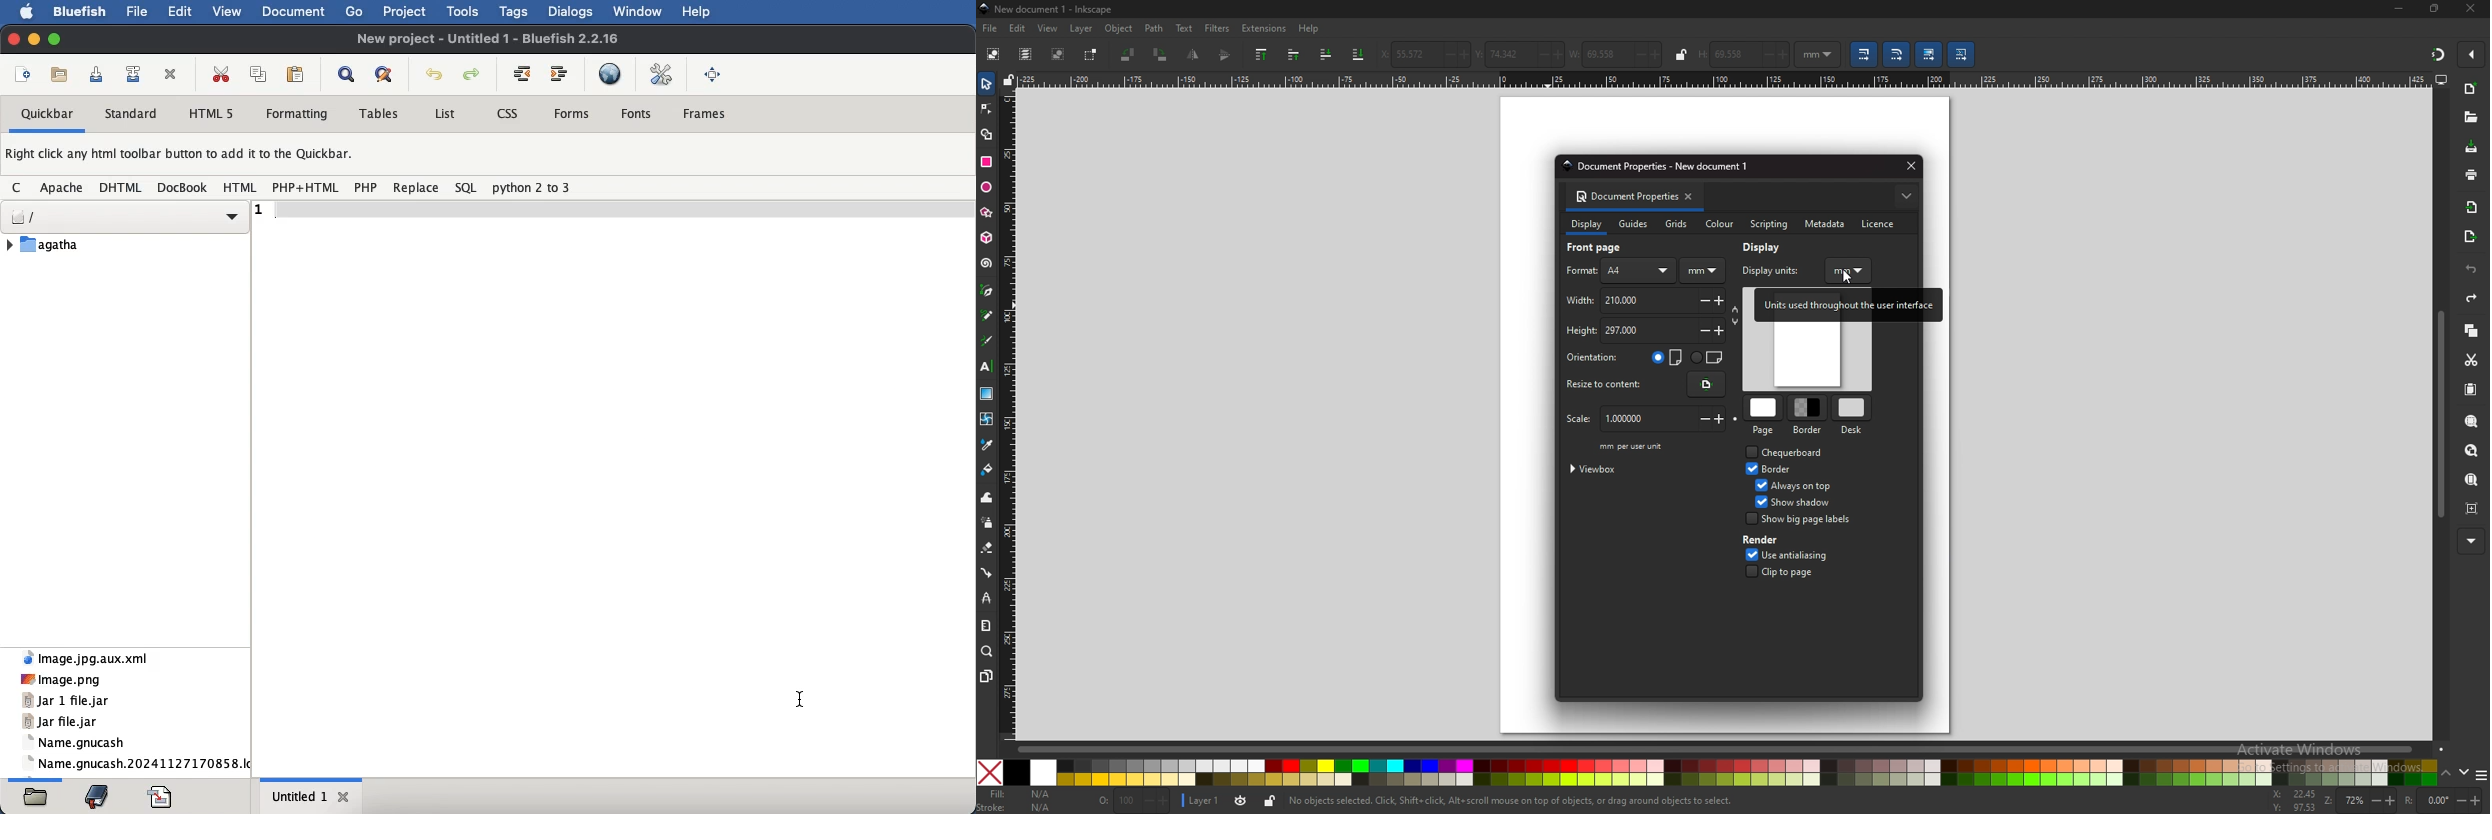  Describe the element at coordinates (1581, 271) in the screenshot. I see `format` at that location.